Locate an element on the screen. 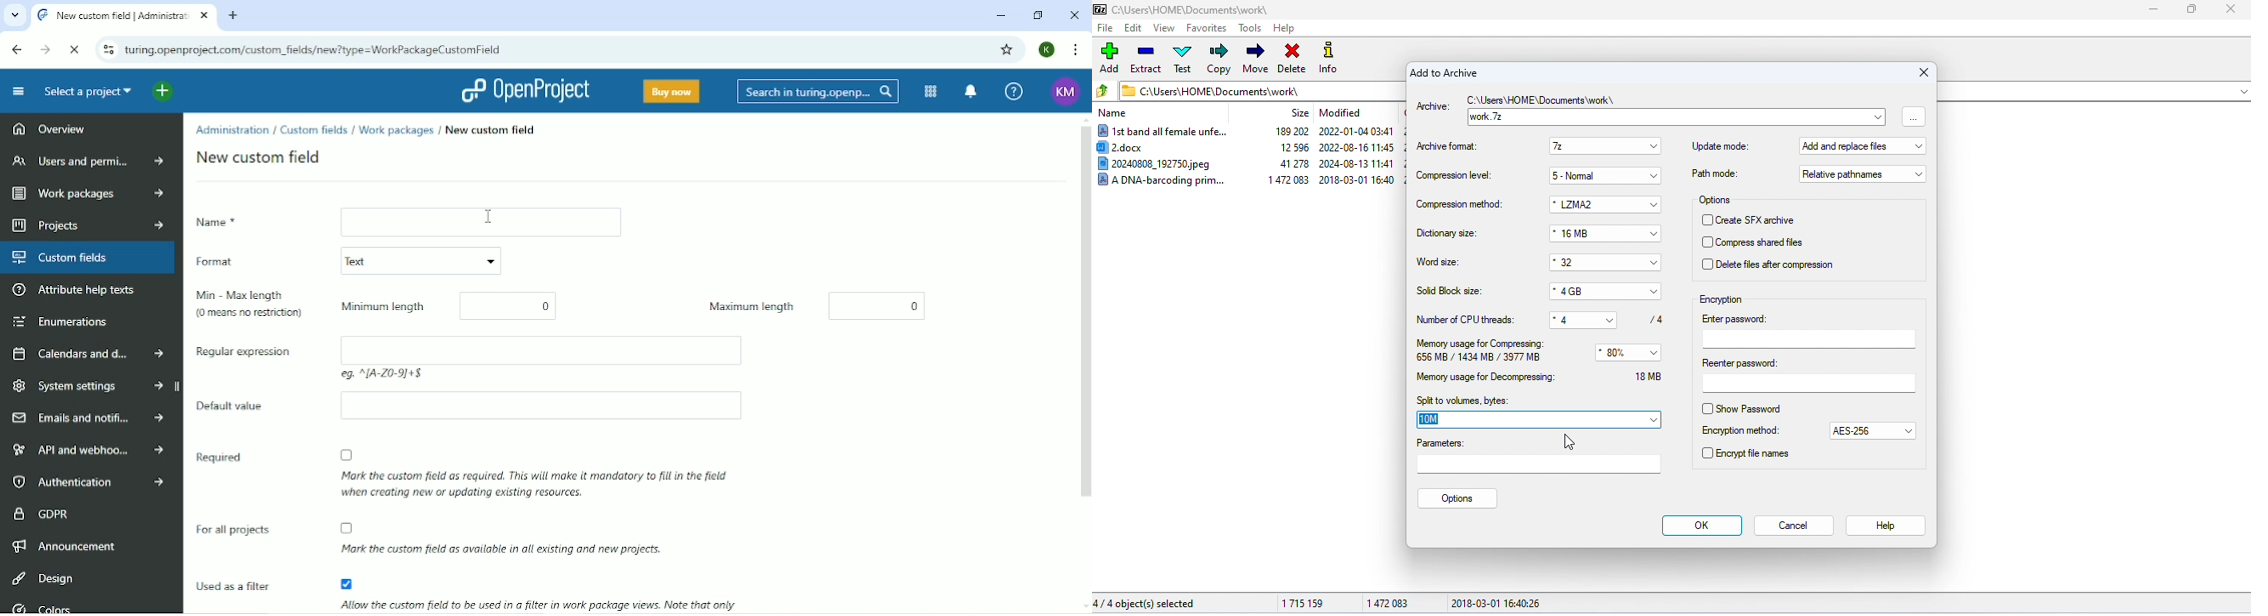  80% is located at coordinates (1619, 353).